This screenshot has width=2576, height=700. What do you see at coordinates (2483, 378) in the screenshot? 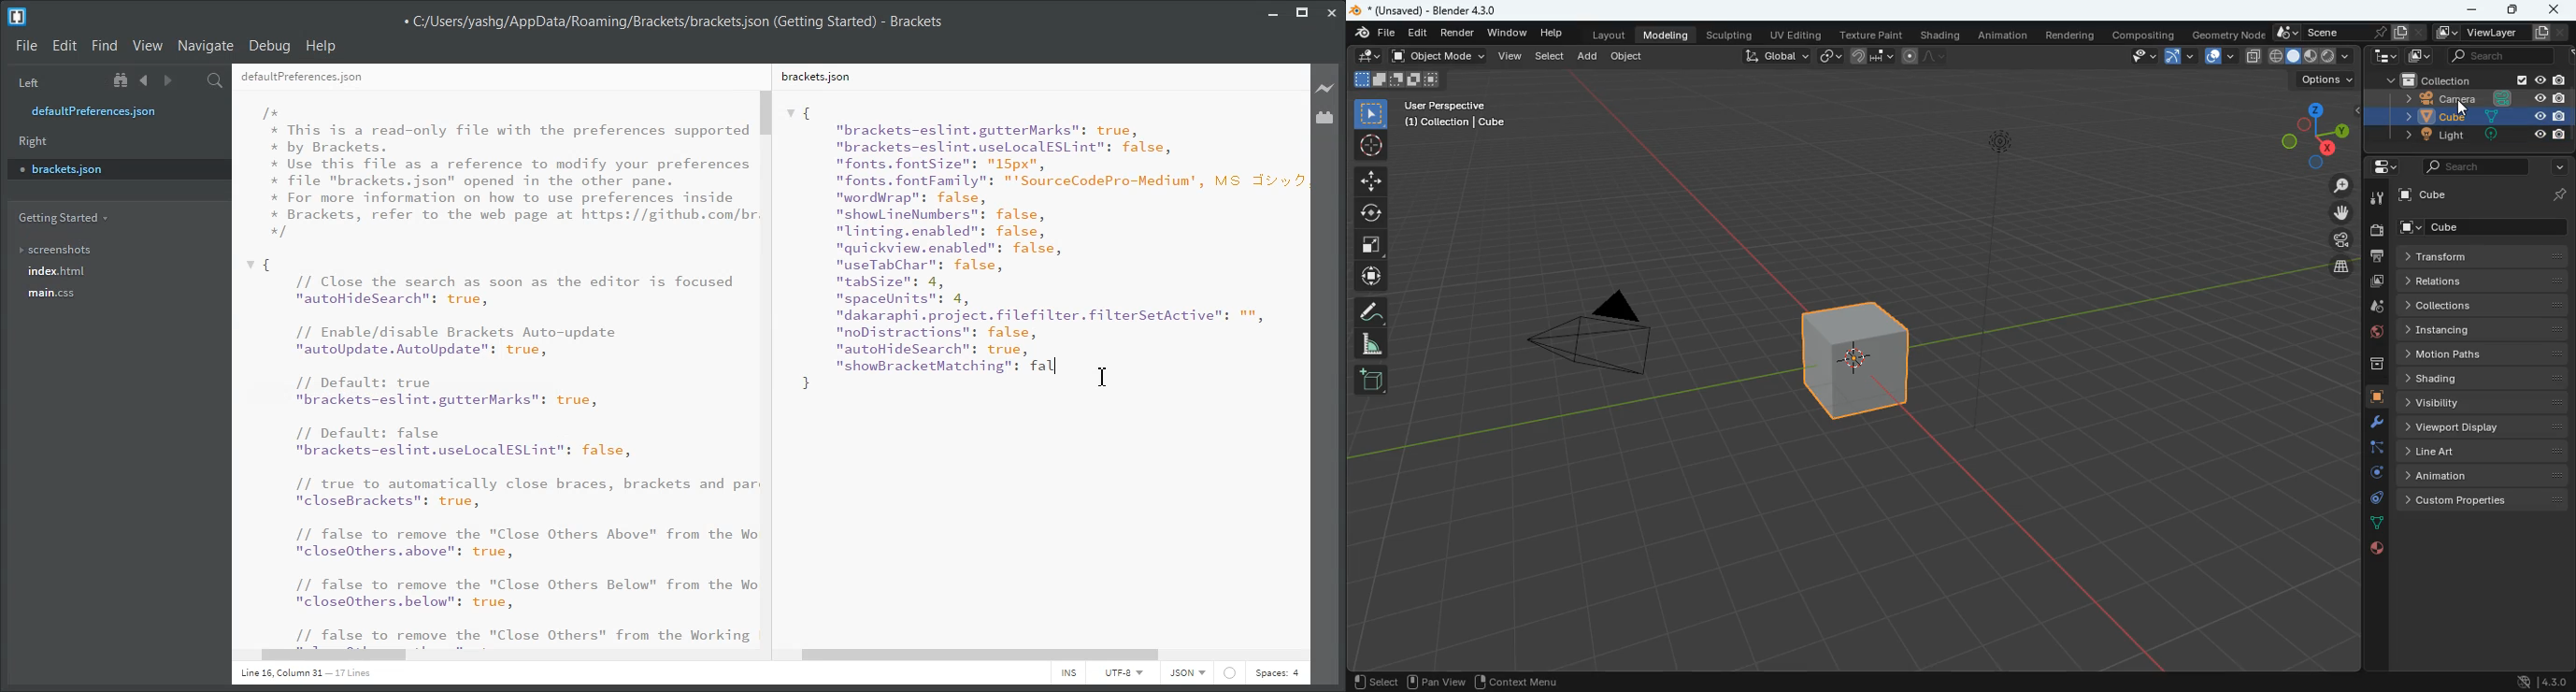
I see `shading` at bounding box center [2483, 378].